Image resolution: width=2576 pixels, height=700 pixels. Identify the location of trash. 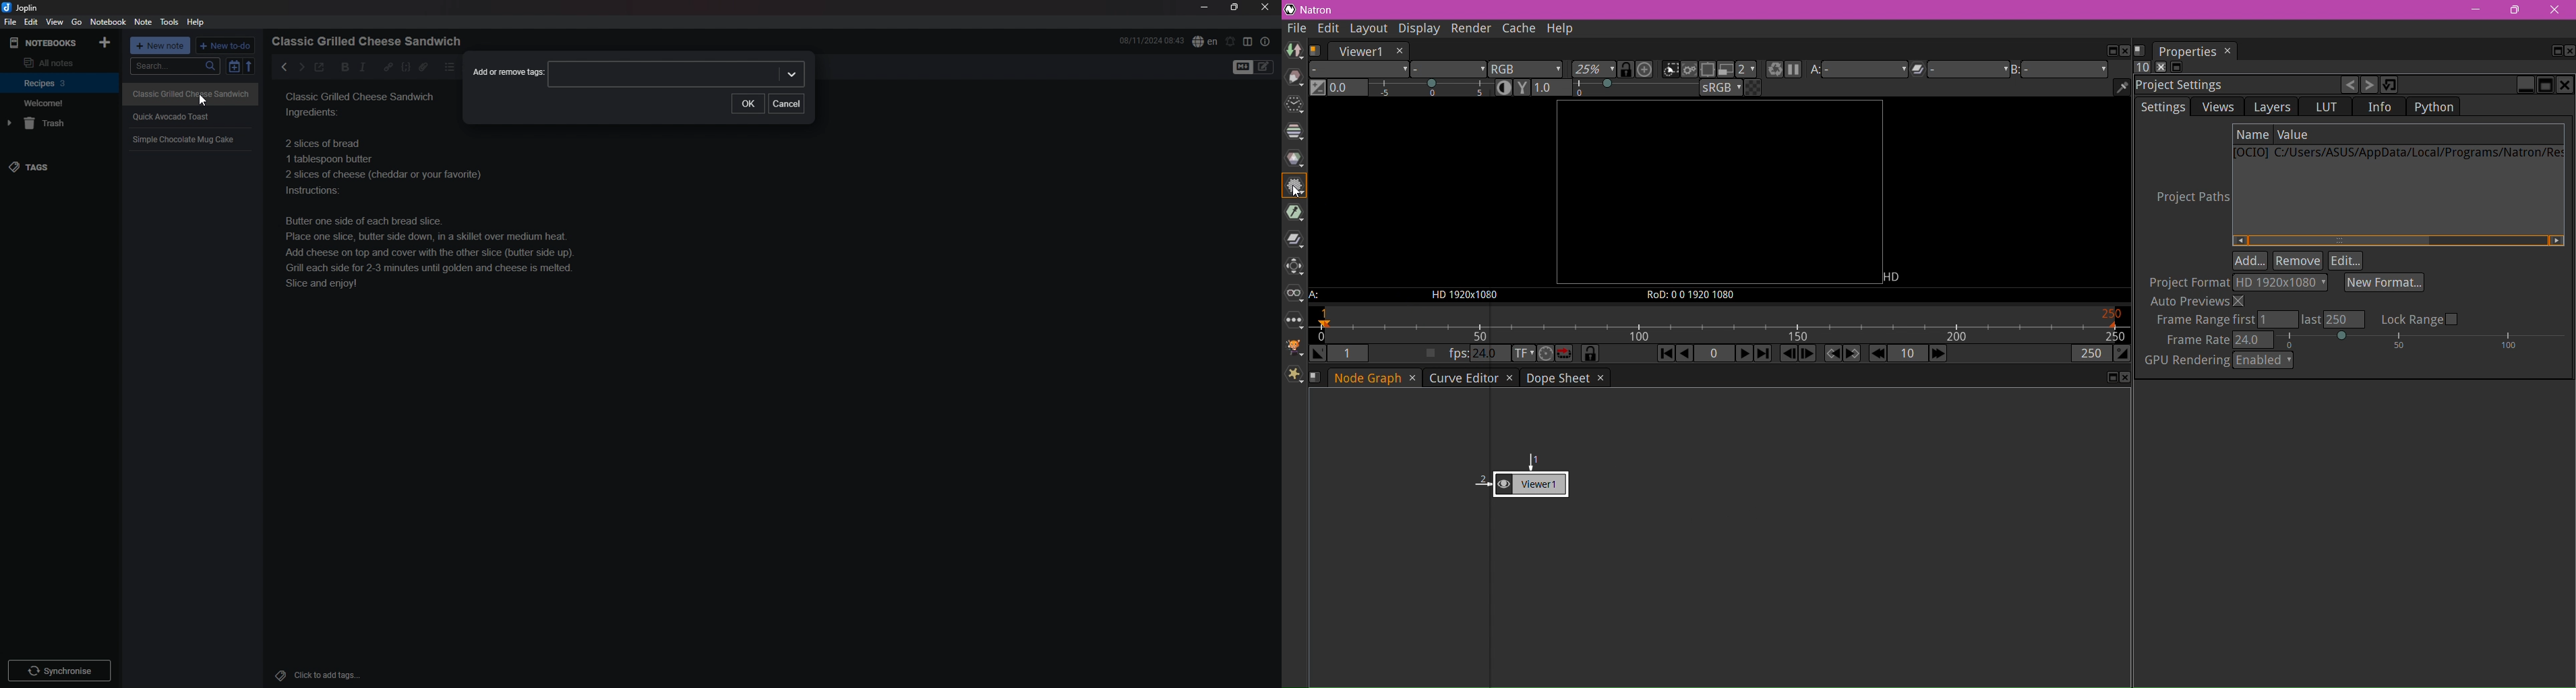
(61, 124).